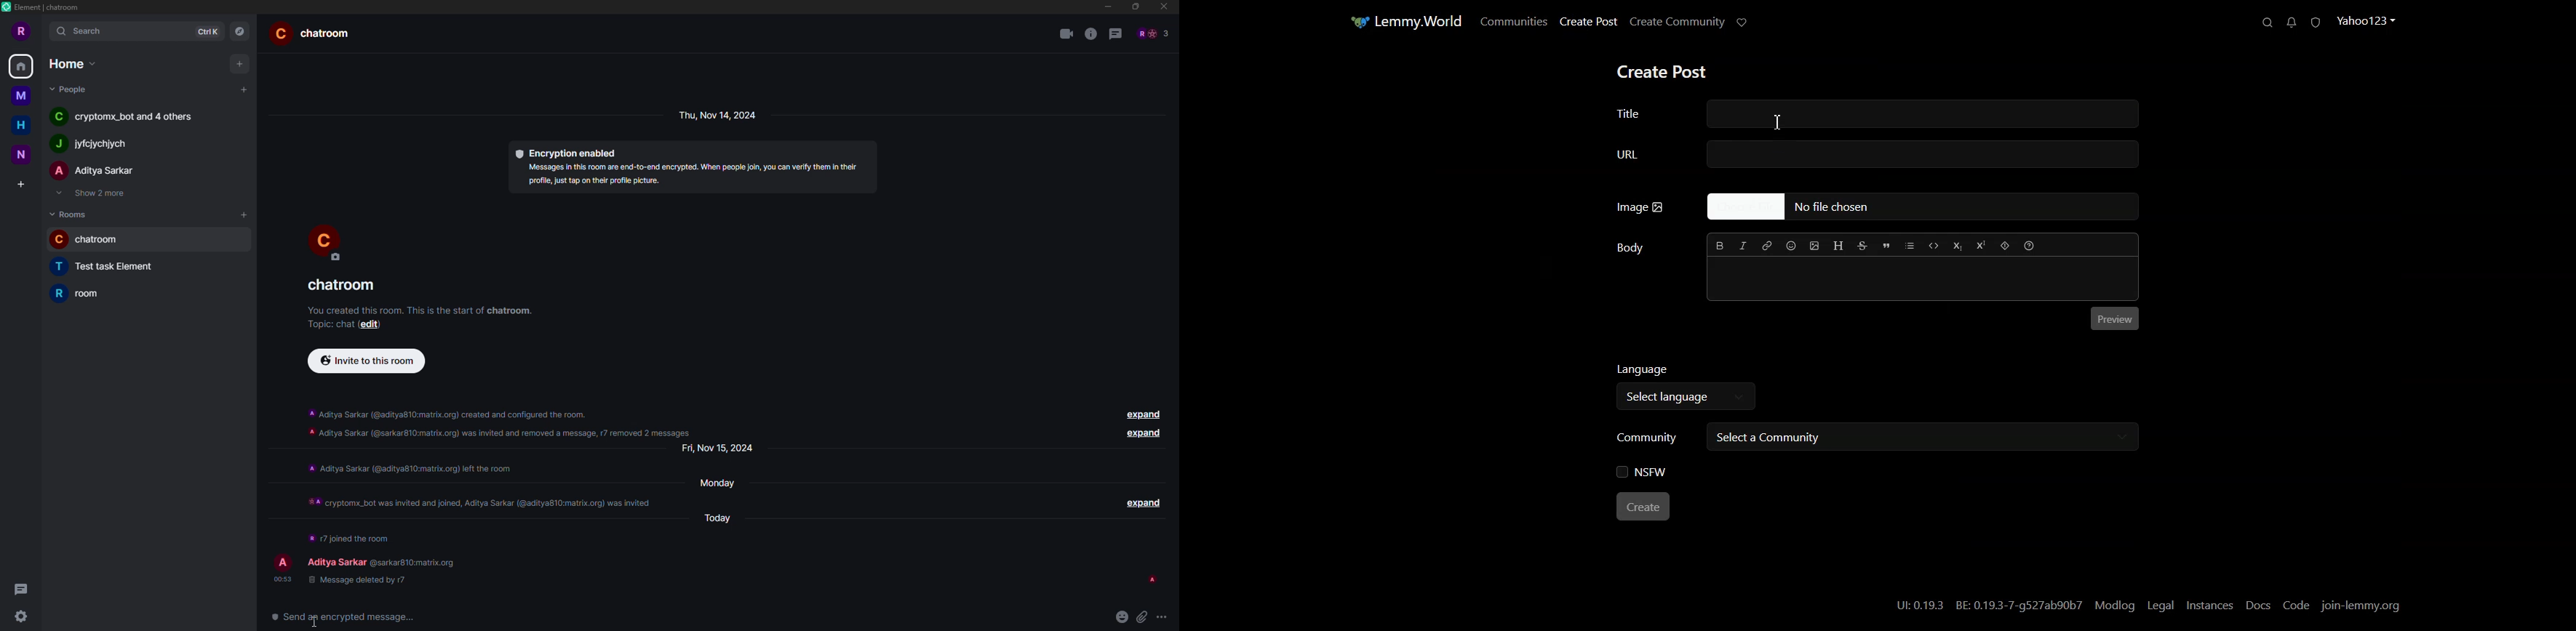 The height and width of the screenshot is (644, 2576). I want to click on minimize, so click(1105, 6).